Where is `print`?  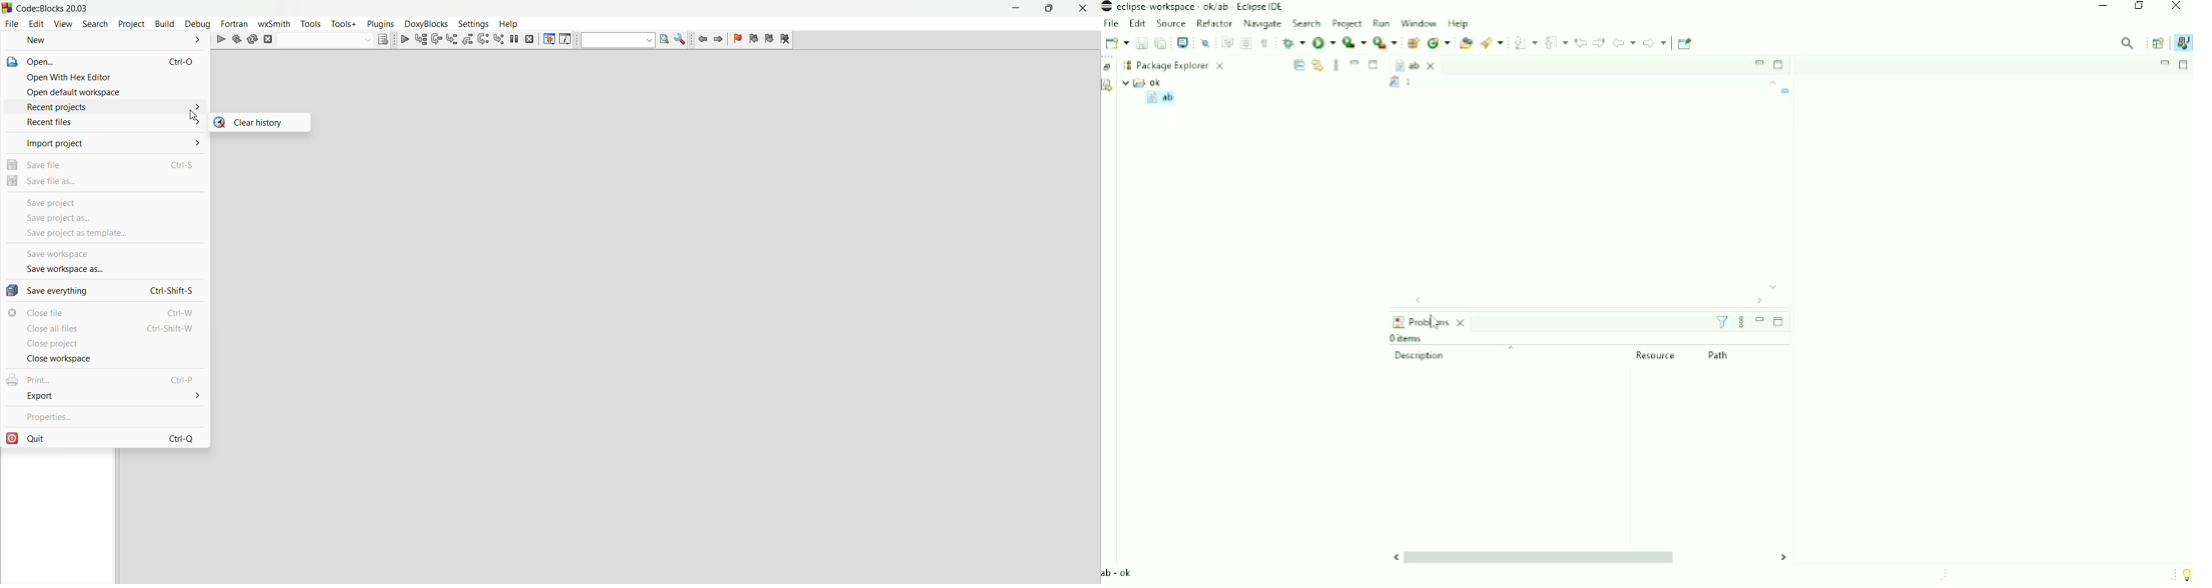 print is located at coordinates (106, 379).